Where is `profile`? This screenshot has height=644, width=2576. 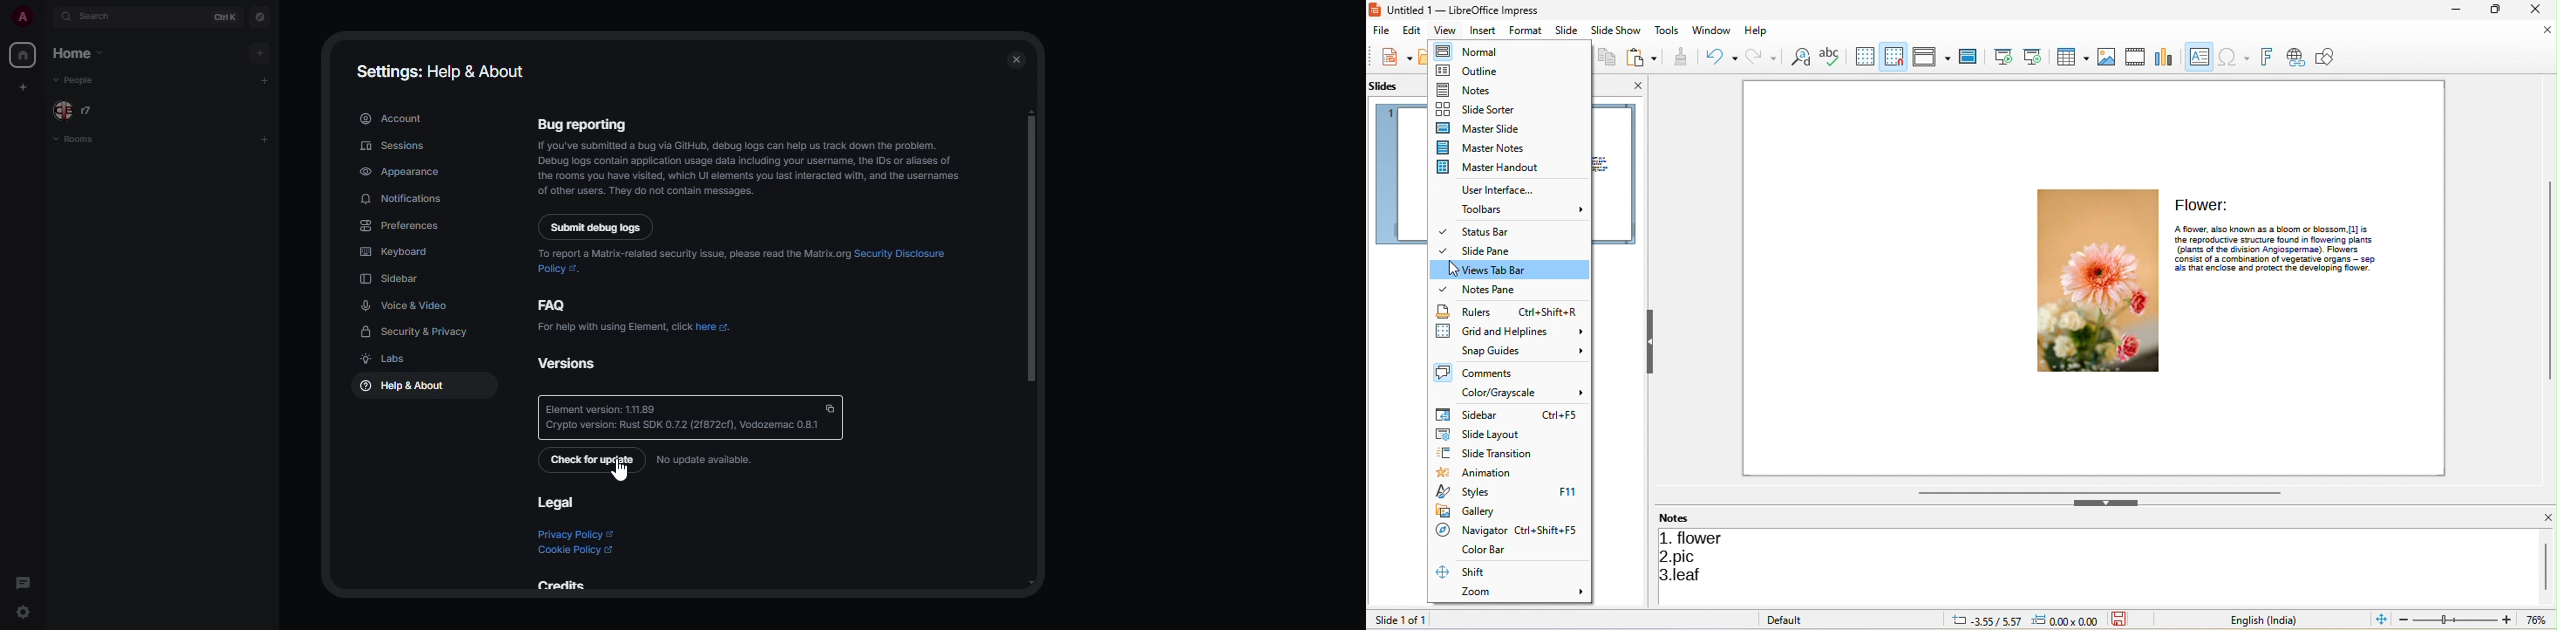
profile is located at coordinates (25, 16).